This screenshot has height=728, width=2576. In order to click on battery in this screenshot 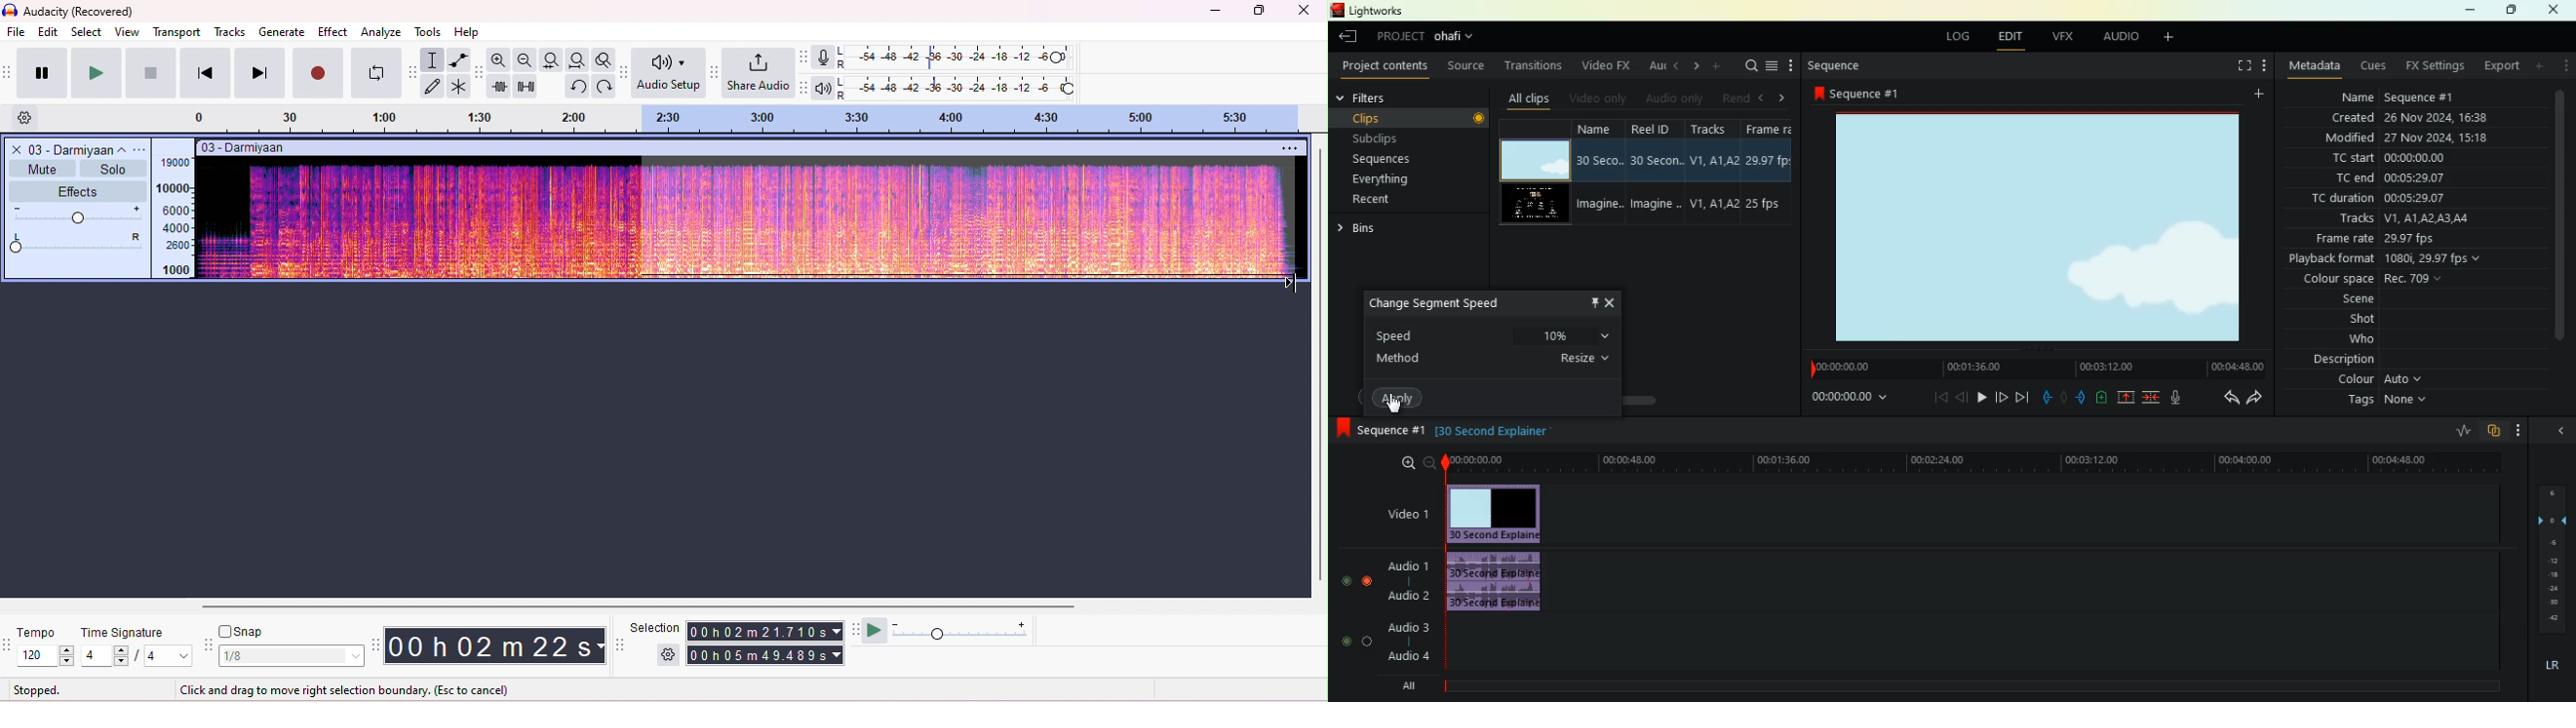, I will do `click(2100, 399)`.